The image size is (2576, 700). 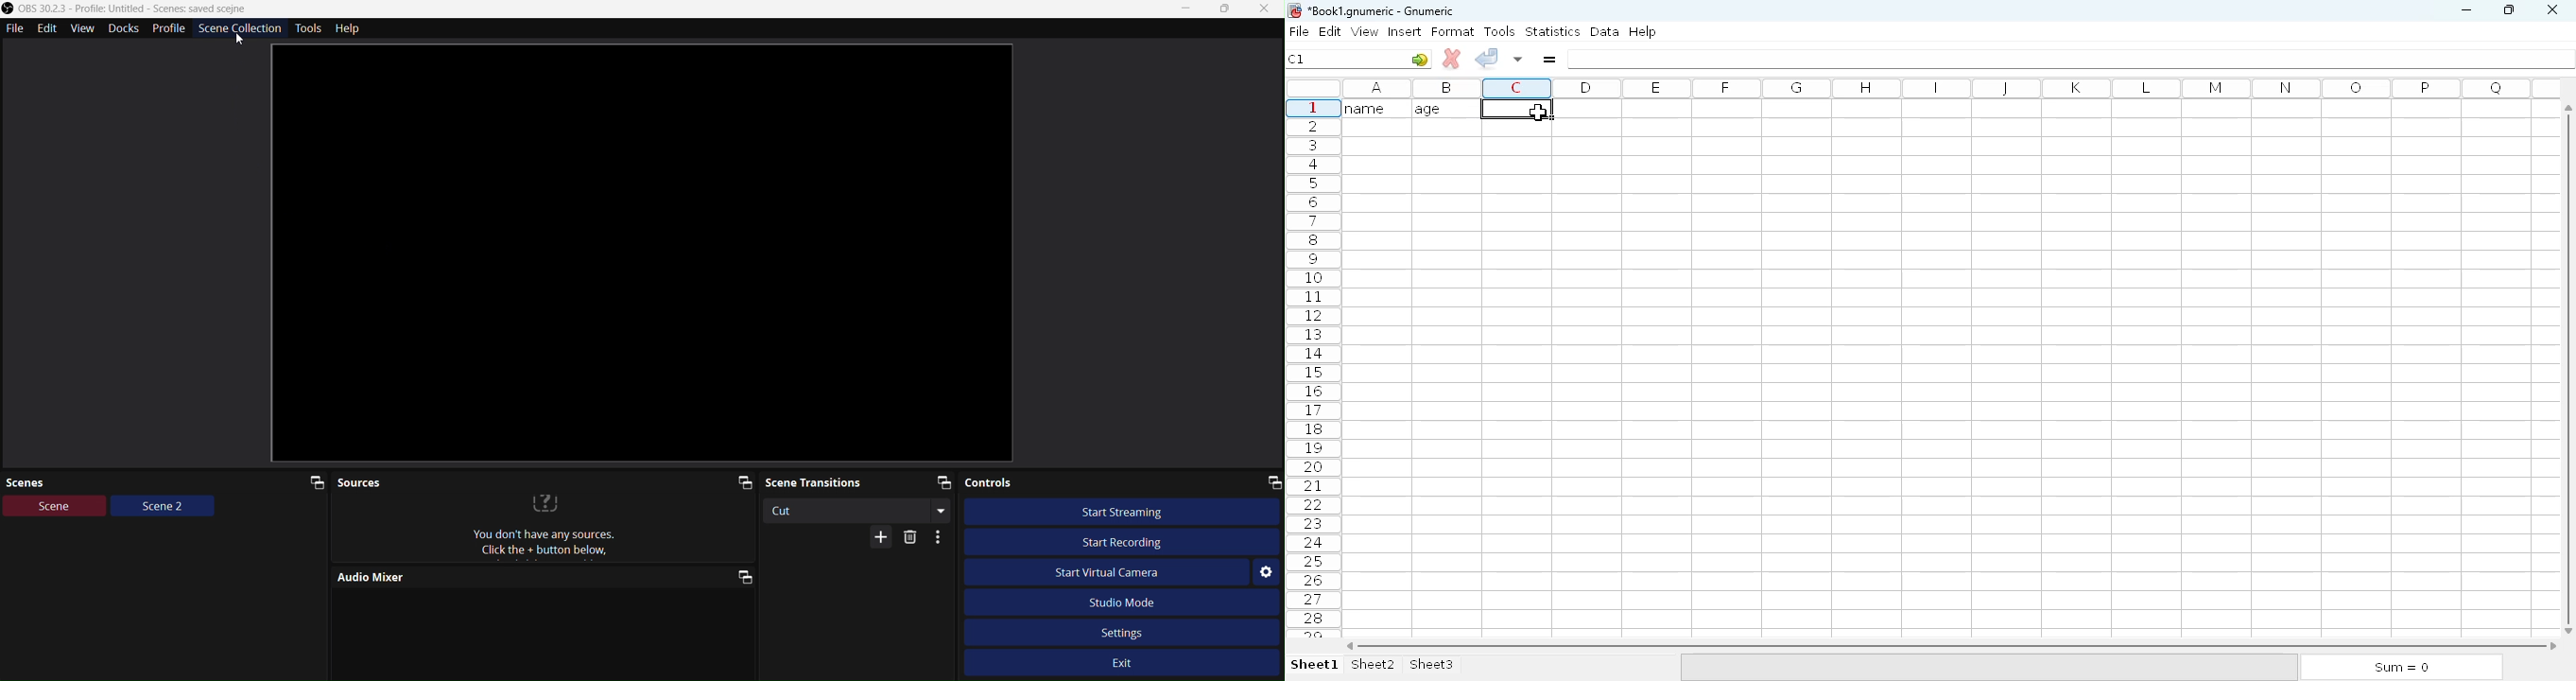 What do you see at coordinates (1518, 59) in the screenshot?
I see `accept change in multiple cells` at bounding box center [1518, 59].